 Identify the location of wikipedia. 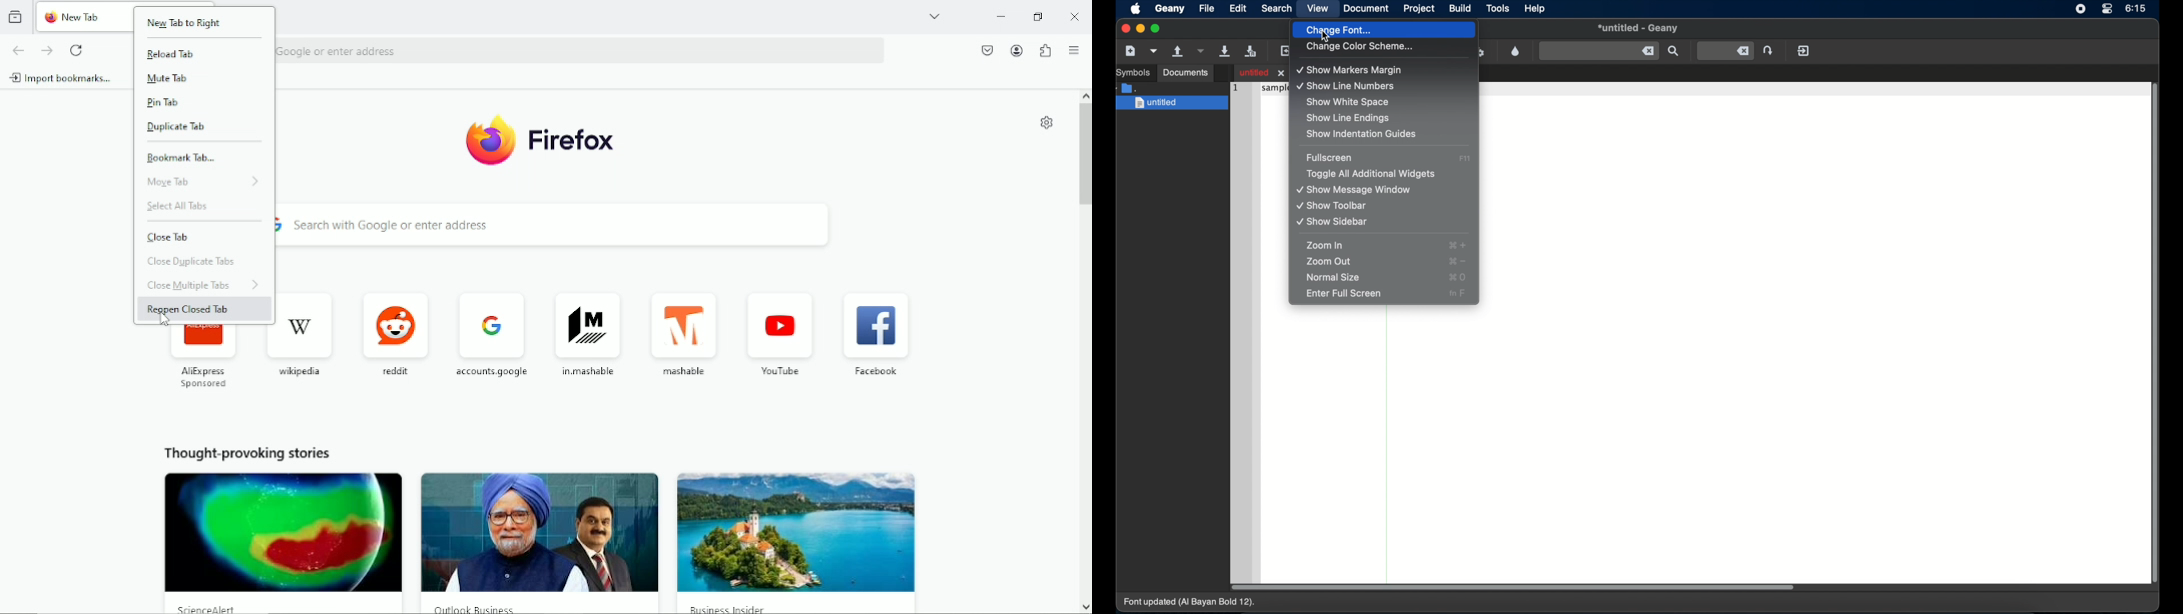
(306, 331).